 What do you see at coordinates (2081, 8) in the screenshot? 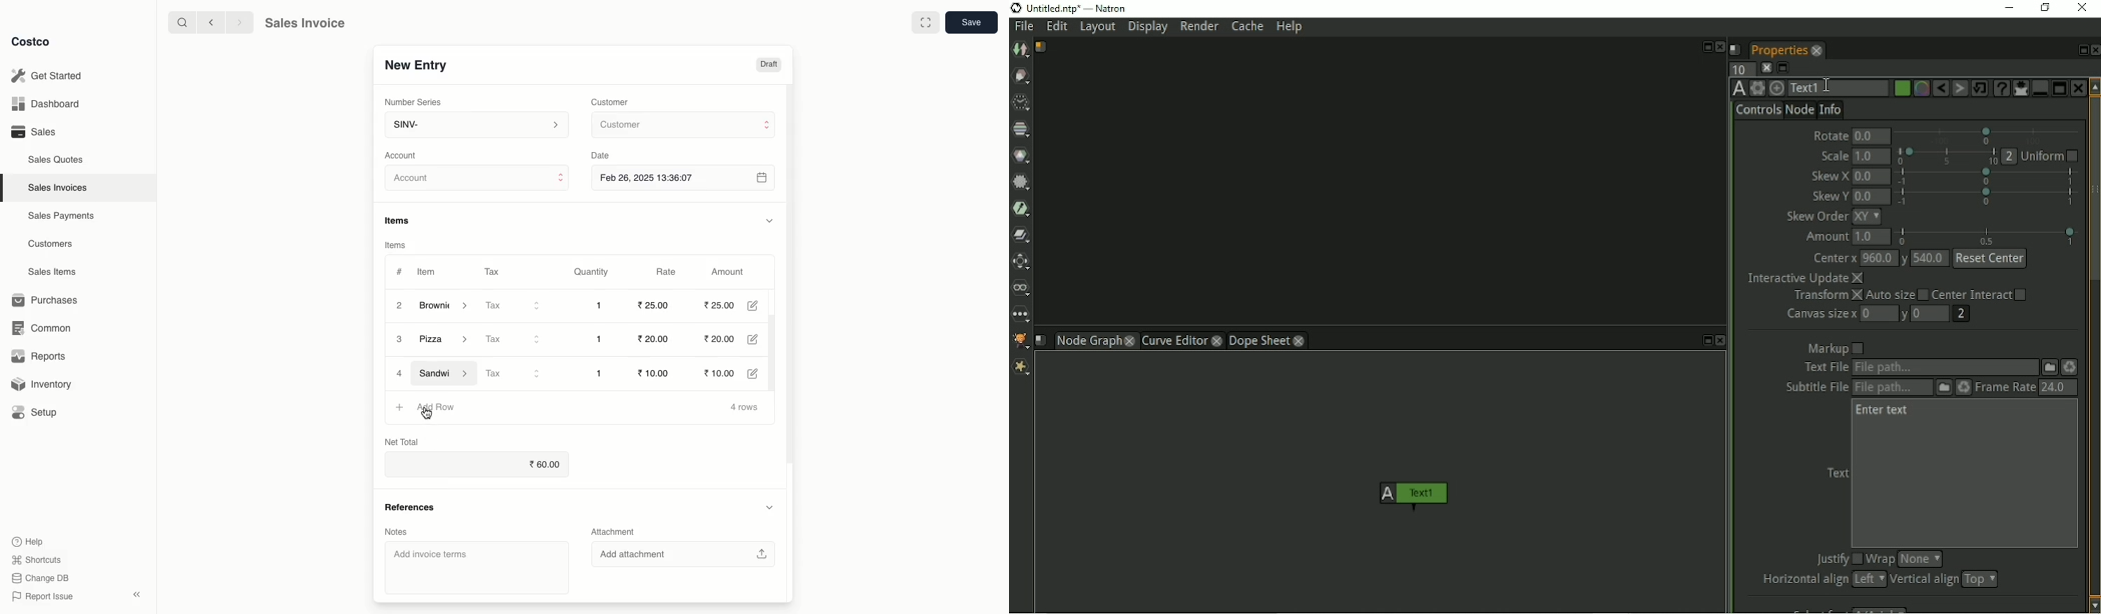
I see `Close` at bounding box center [2081, 8].